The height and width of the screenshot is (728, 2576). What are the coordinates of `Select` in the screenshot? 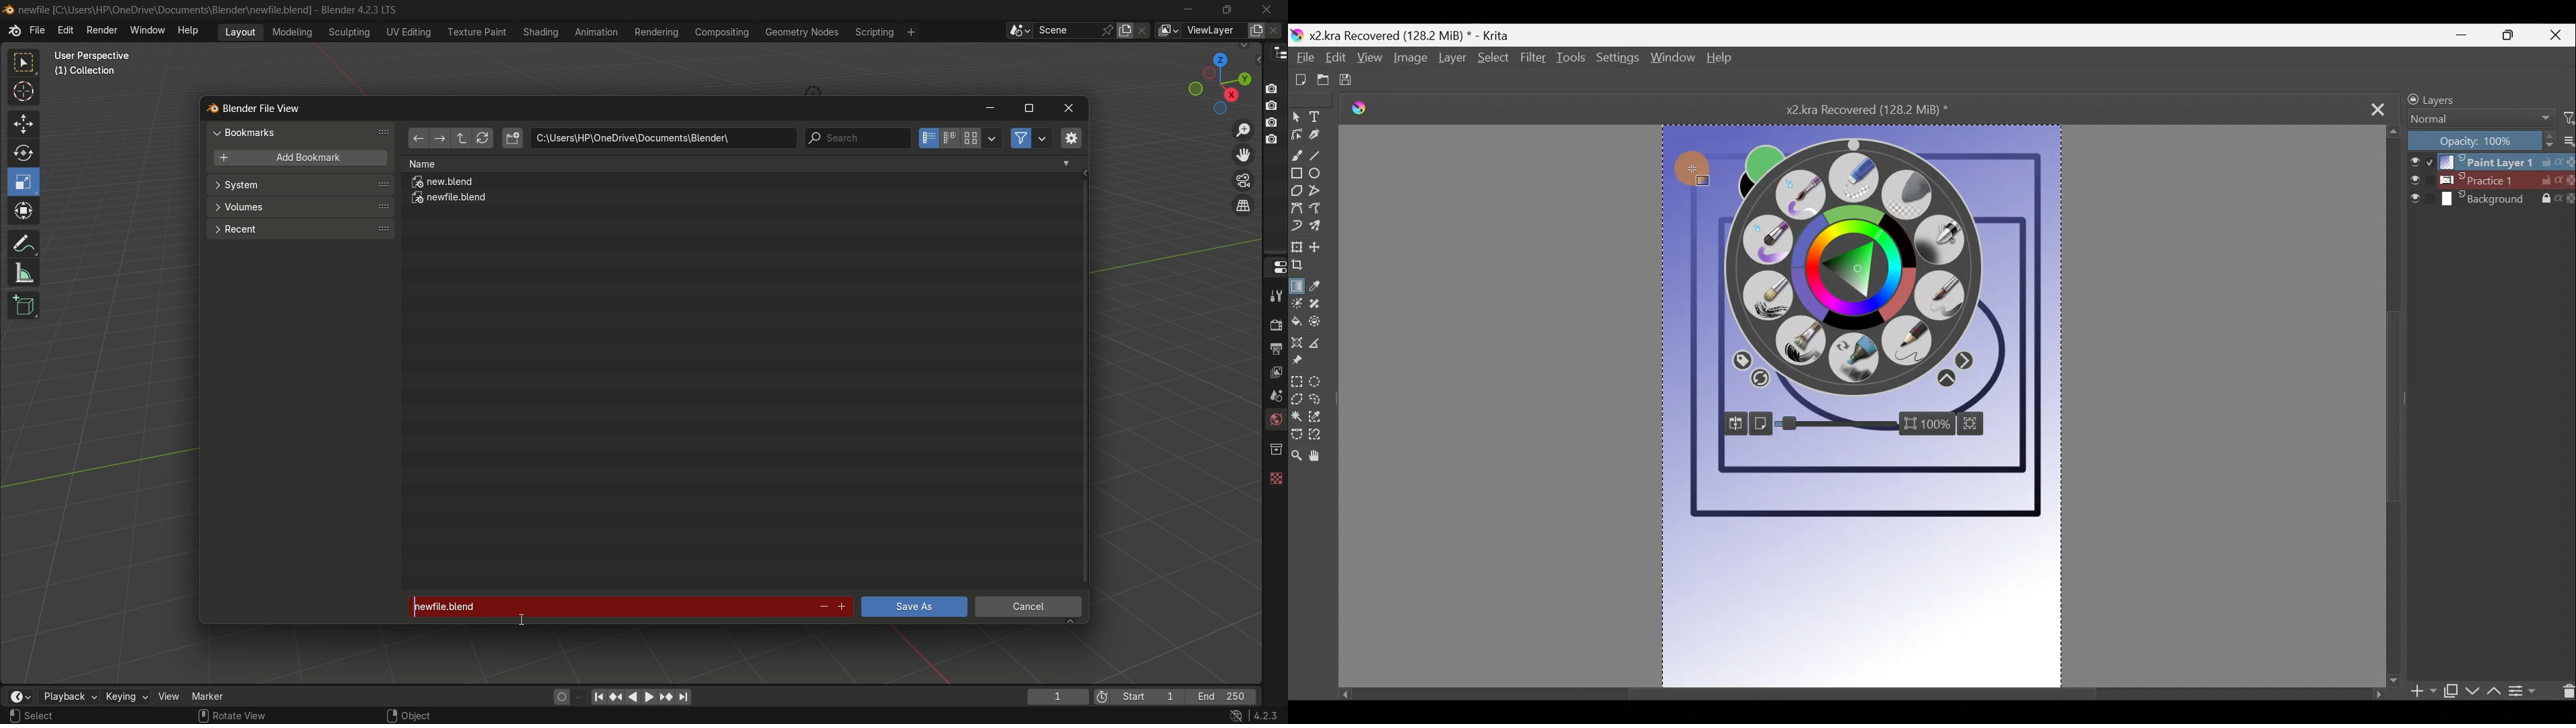 It's located at (1491, 58).